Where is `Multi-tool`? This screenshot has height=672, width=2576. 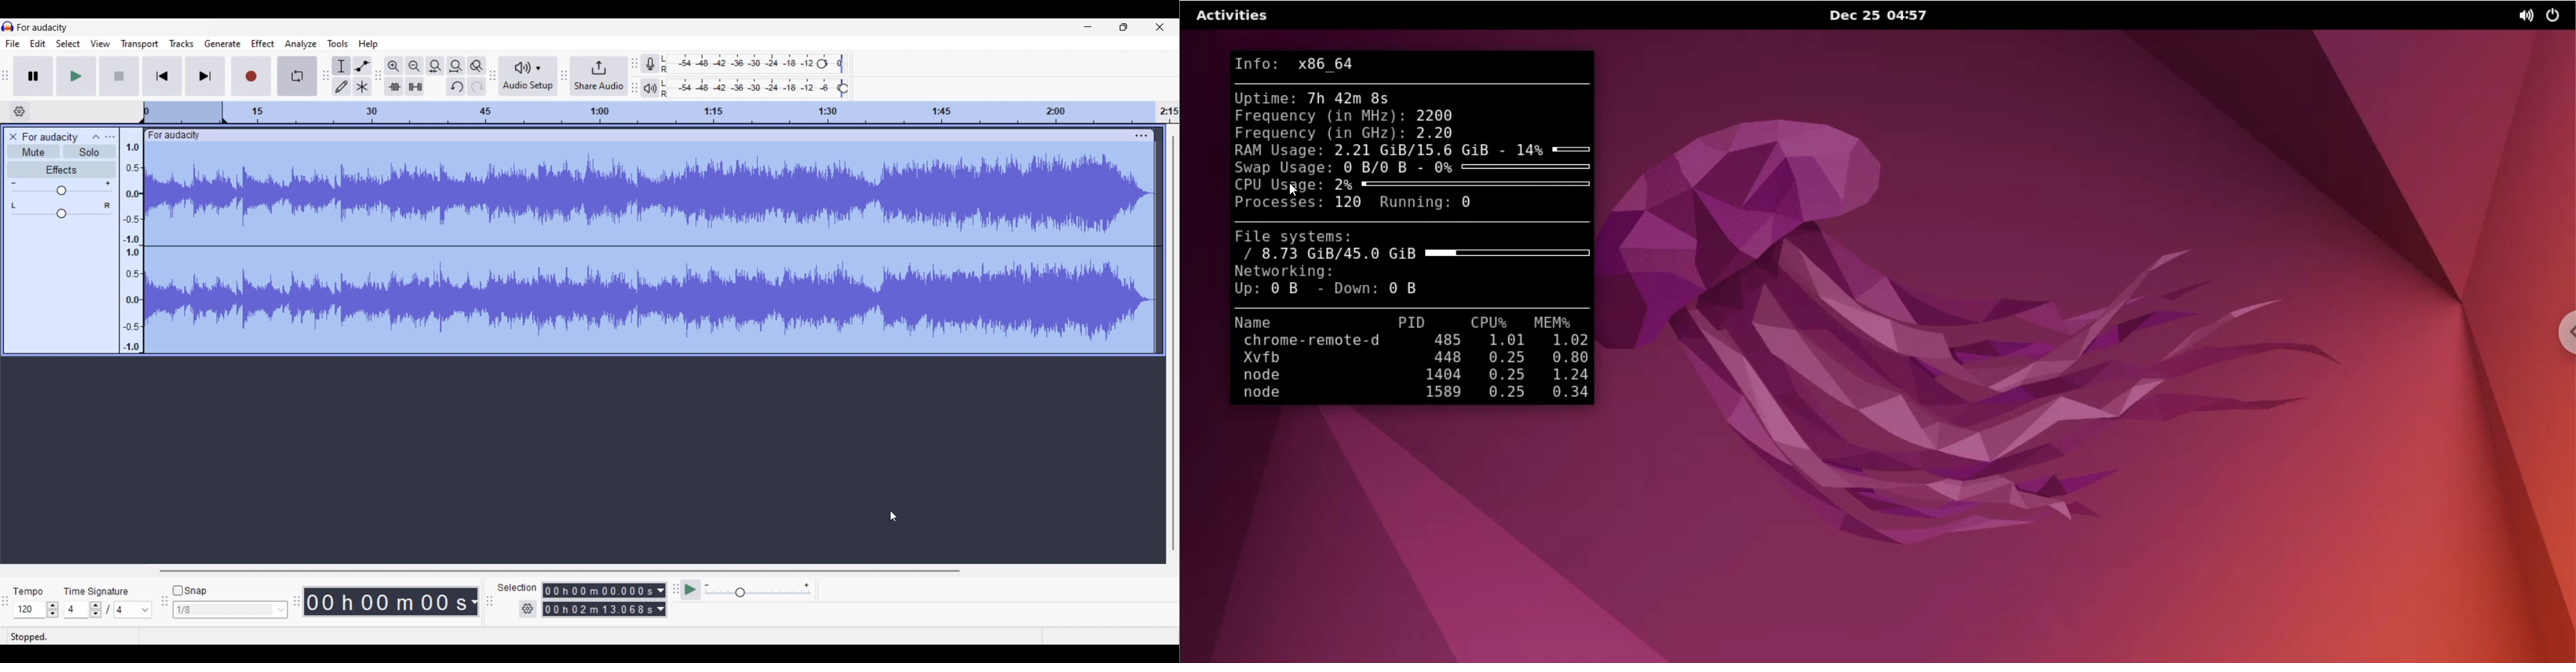
Multi-tool is located at coordinates (362, 86).